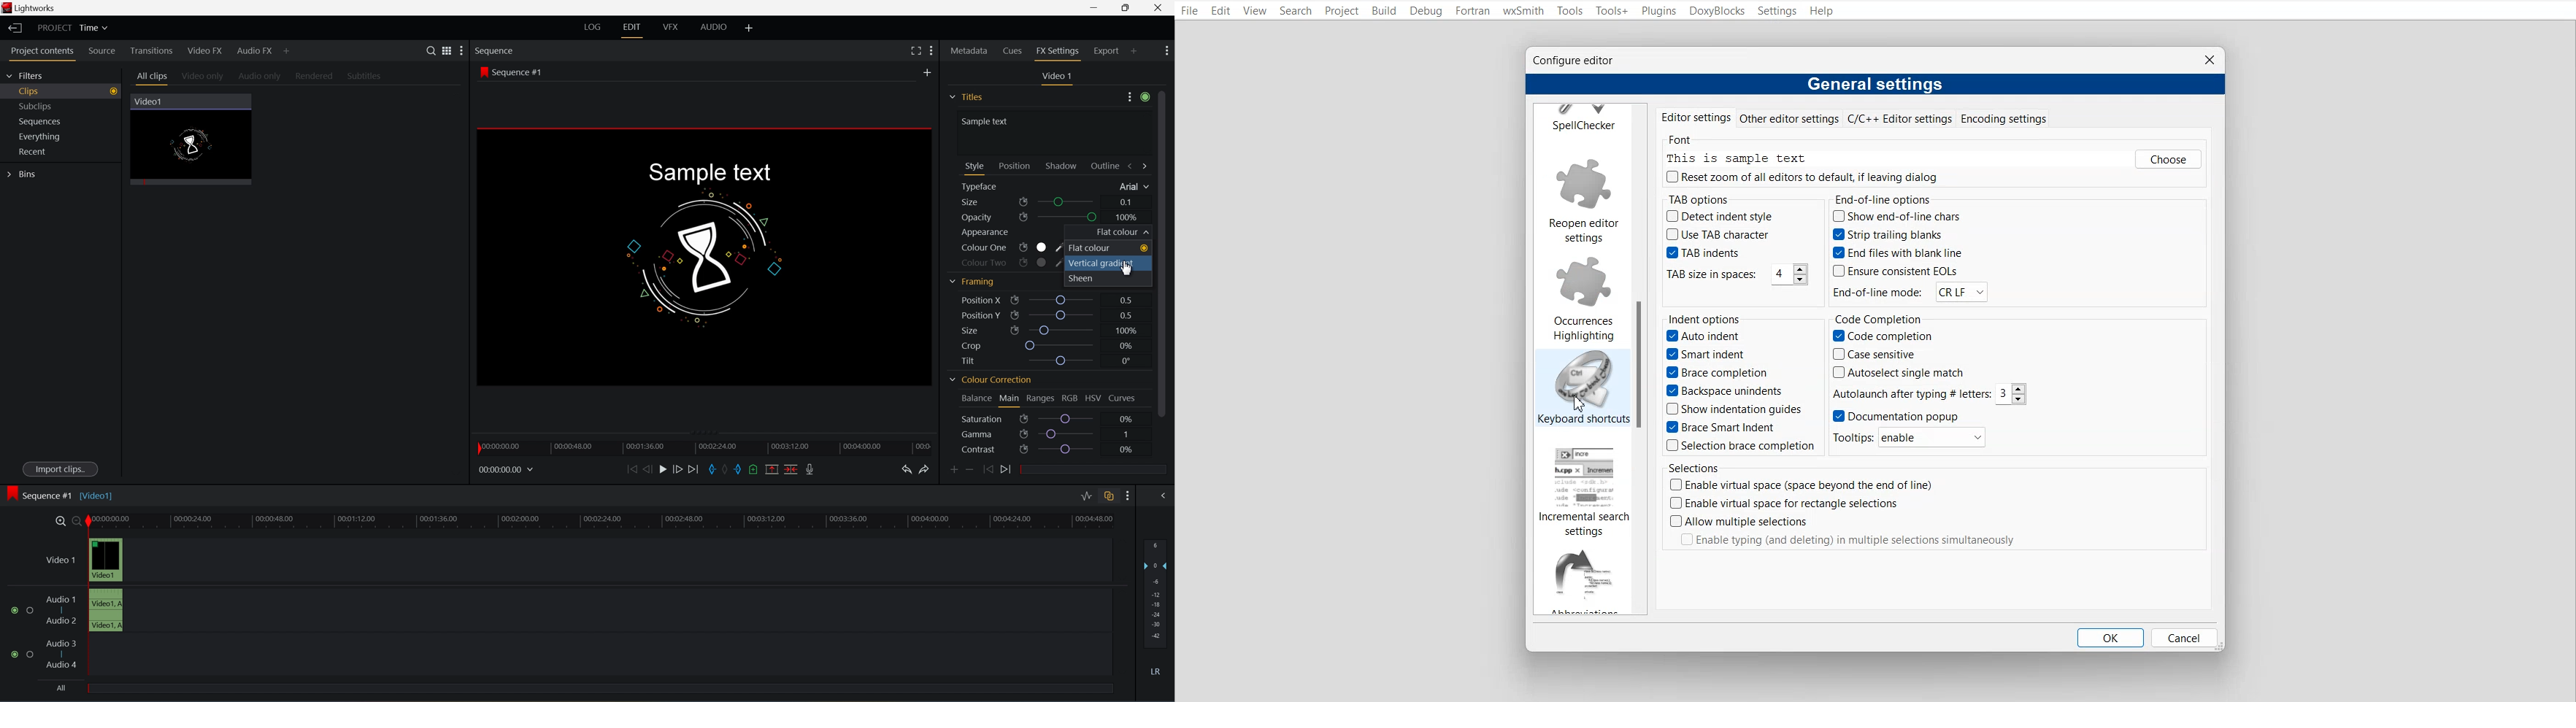 The width and height of the screenshot is (2576, 728). I want to click on remove keyframe at current position, so click(970, 468).